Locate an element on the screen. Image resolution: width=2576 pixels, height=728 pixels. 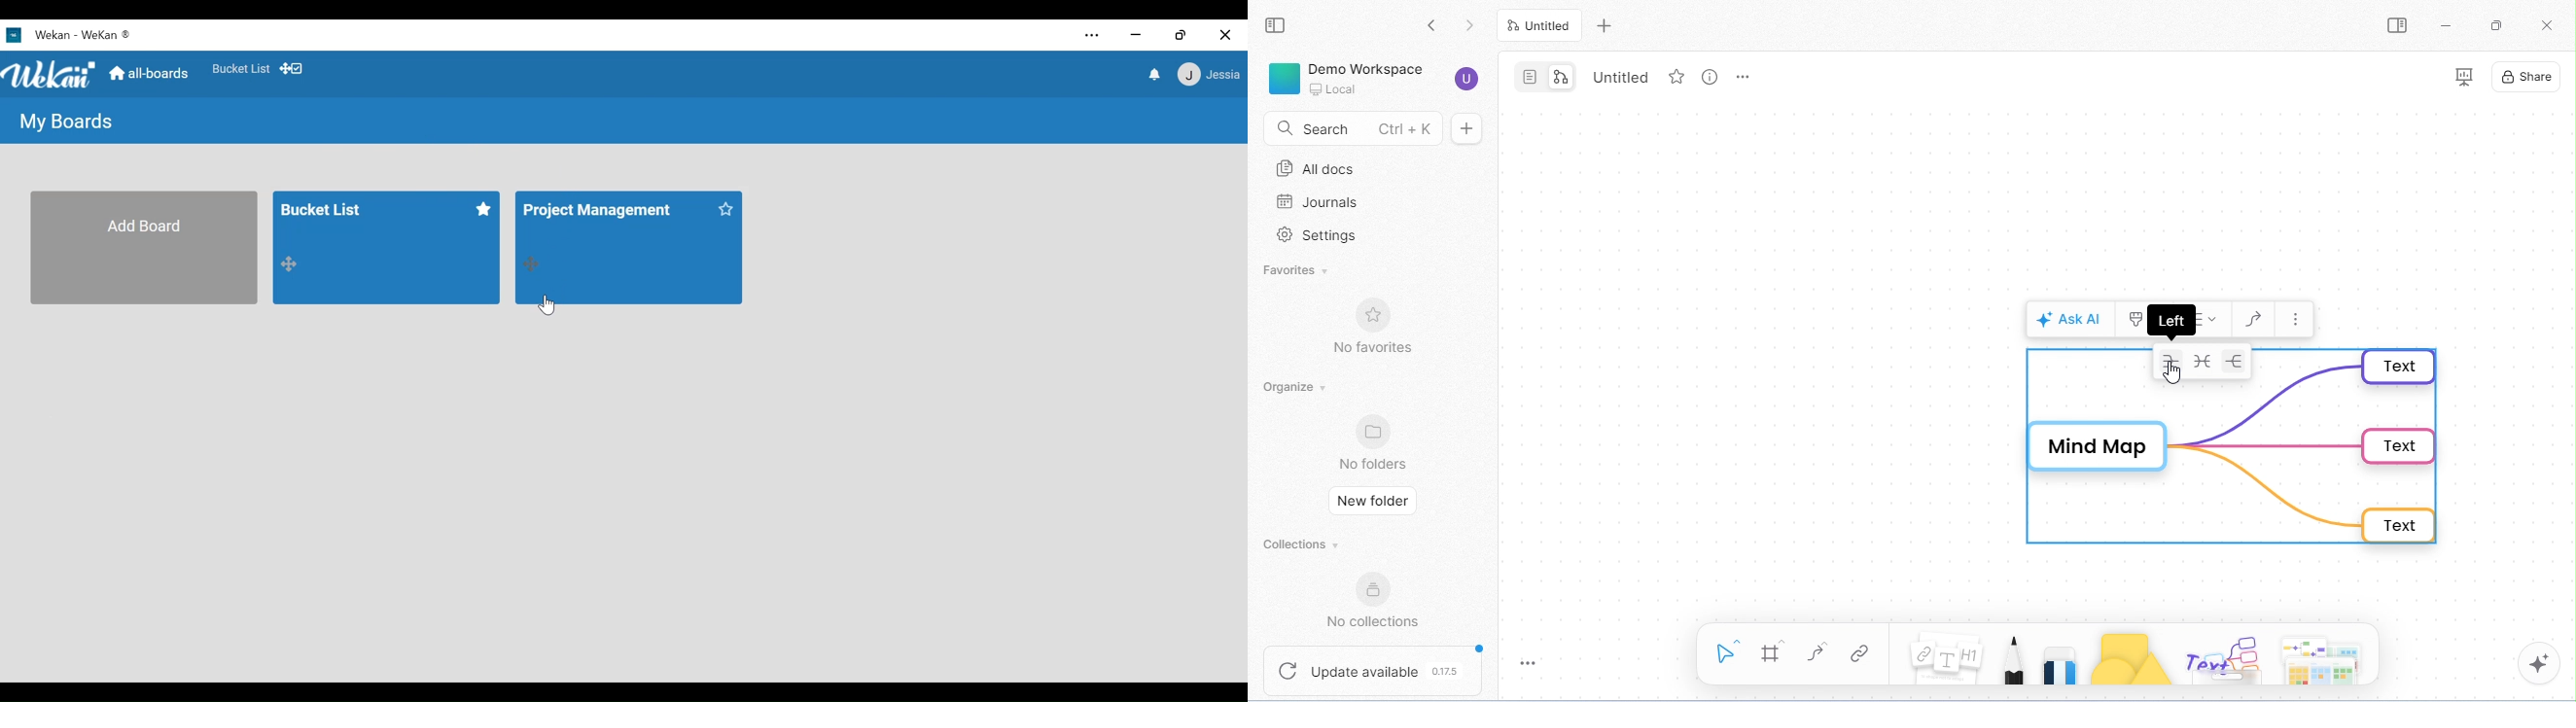
Add Board is located at coordinates (142, 248).